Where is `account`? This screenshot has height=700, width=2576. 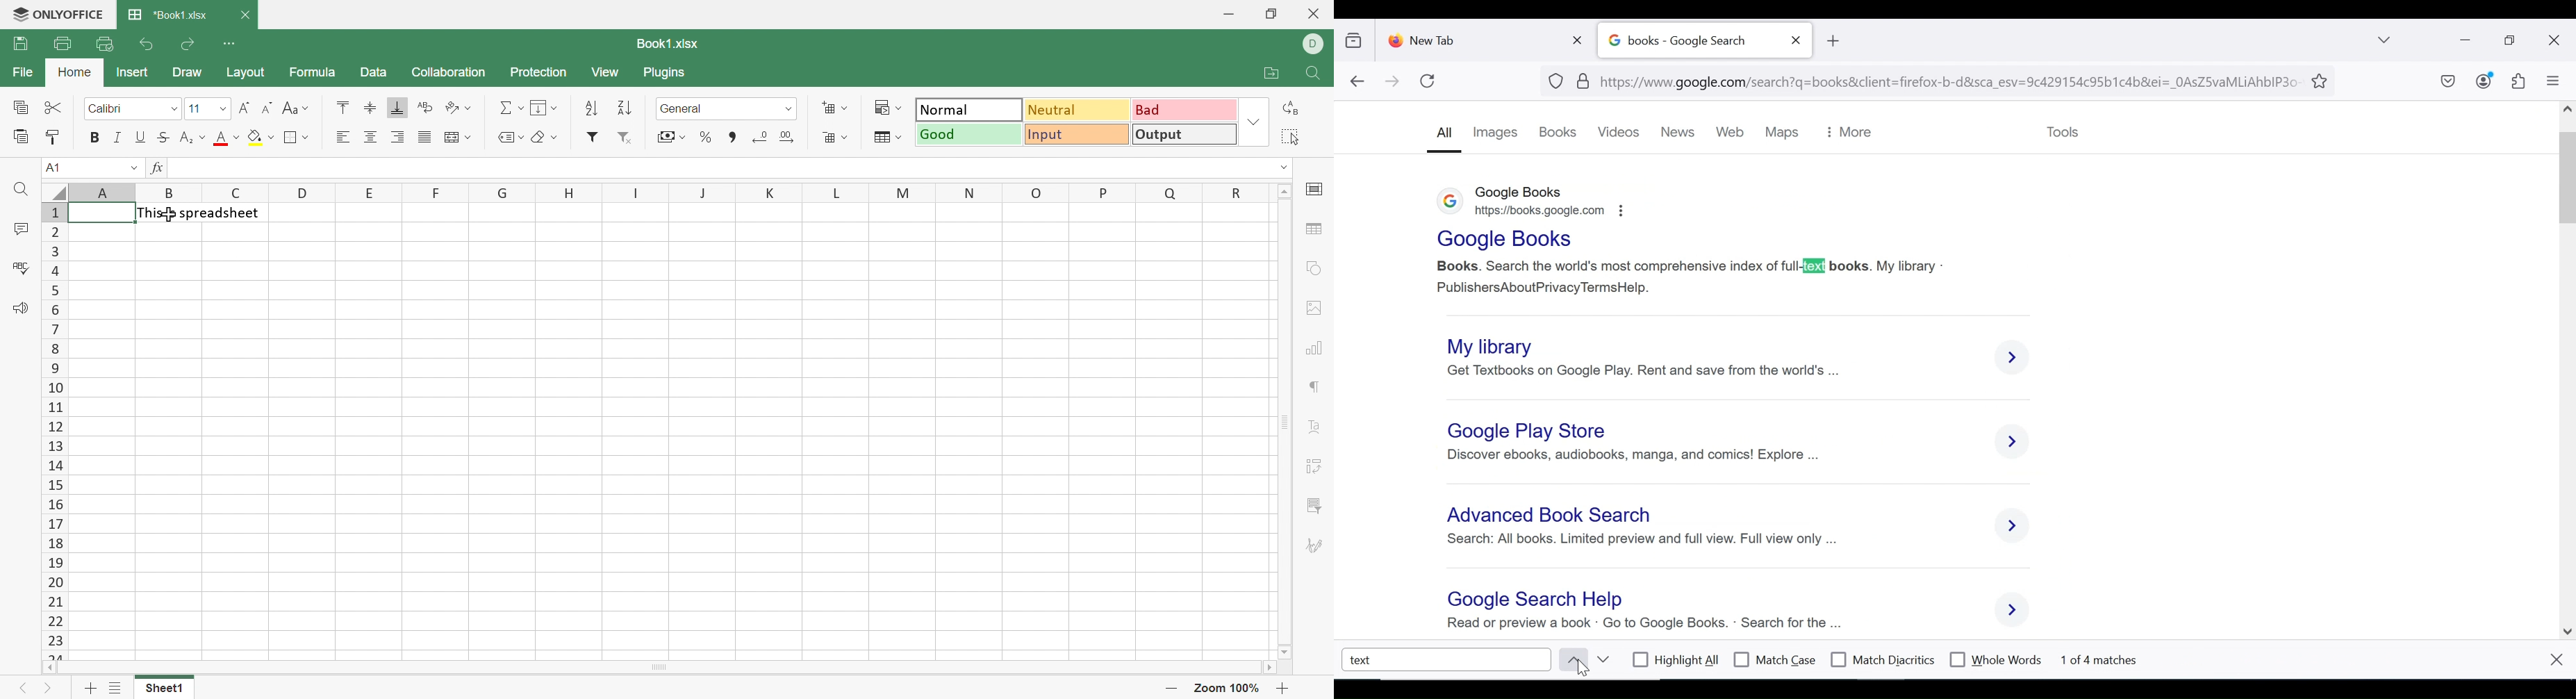
account is located at coordinates (2485, 80).